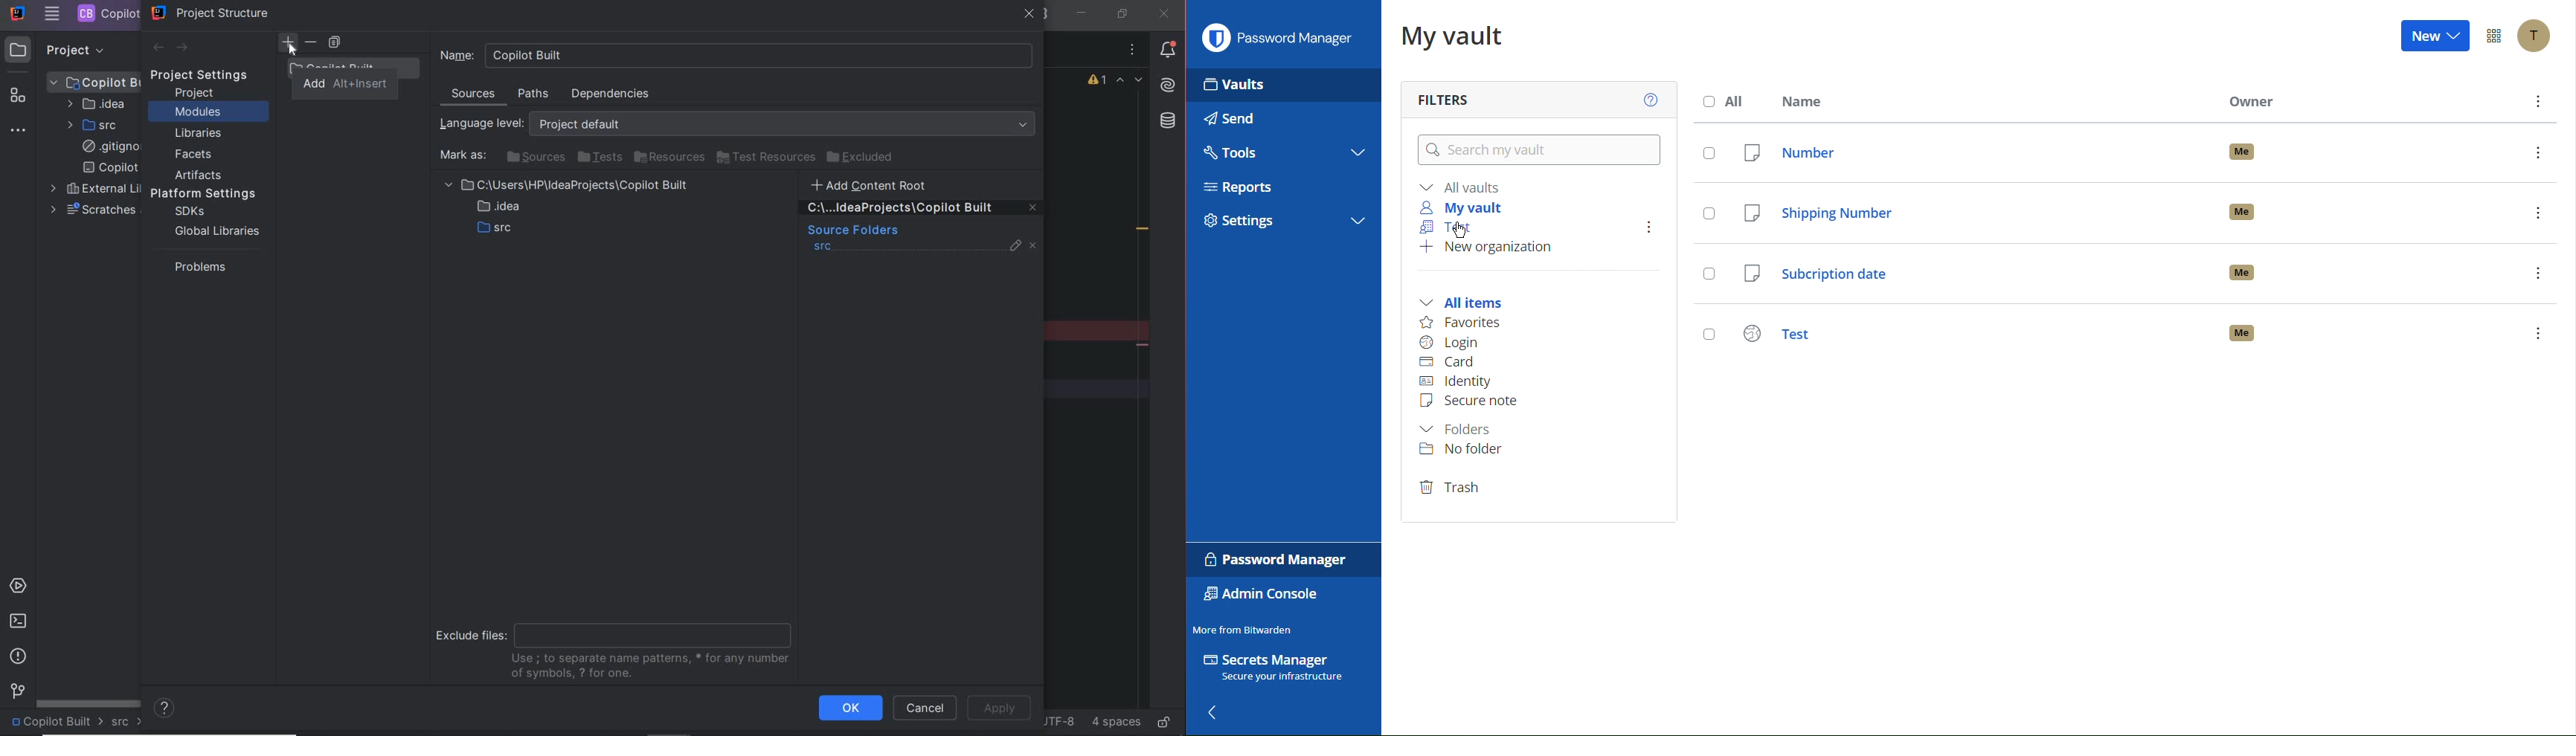 The height and width of the screenshot is (756, 2576). What do you see at coordinates (2145, 213) in the screenshot?
I see `Shipping Number` at bounding box center [2145, 213].